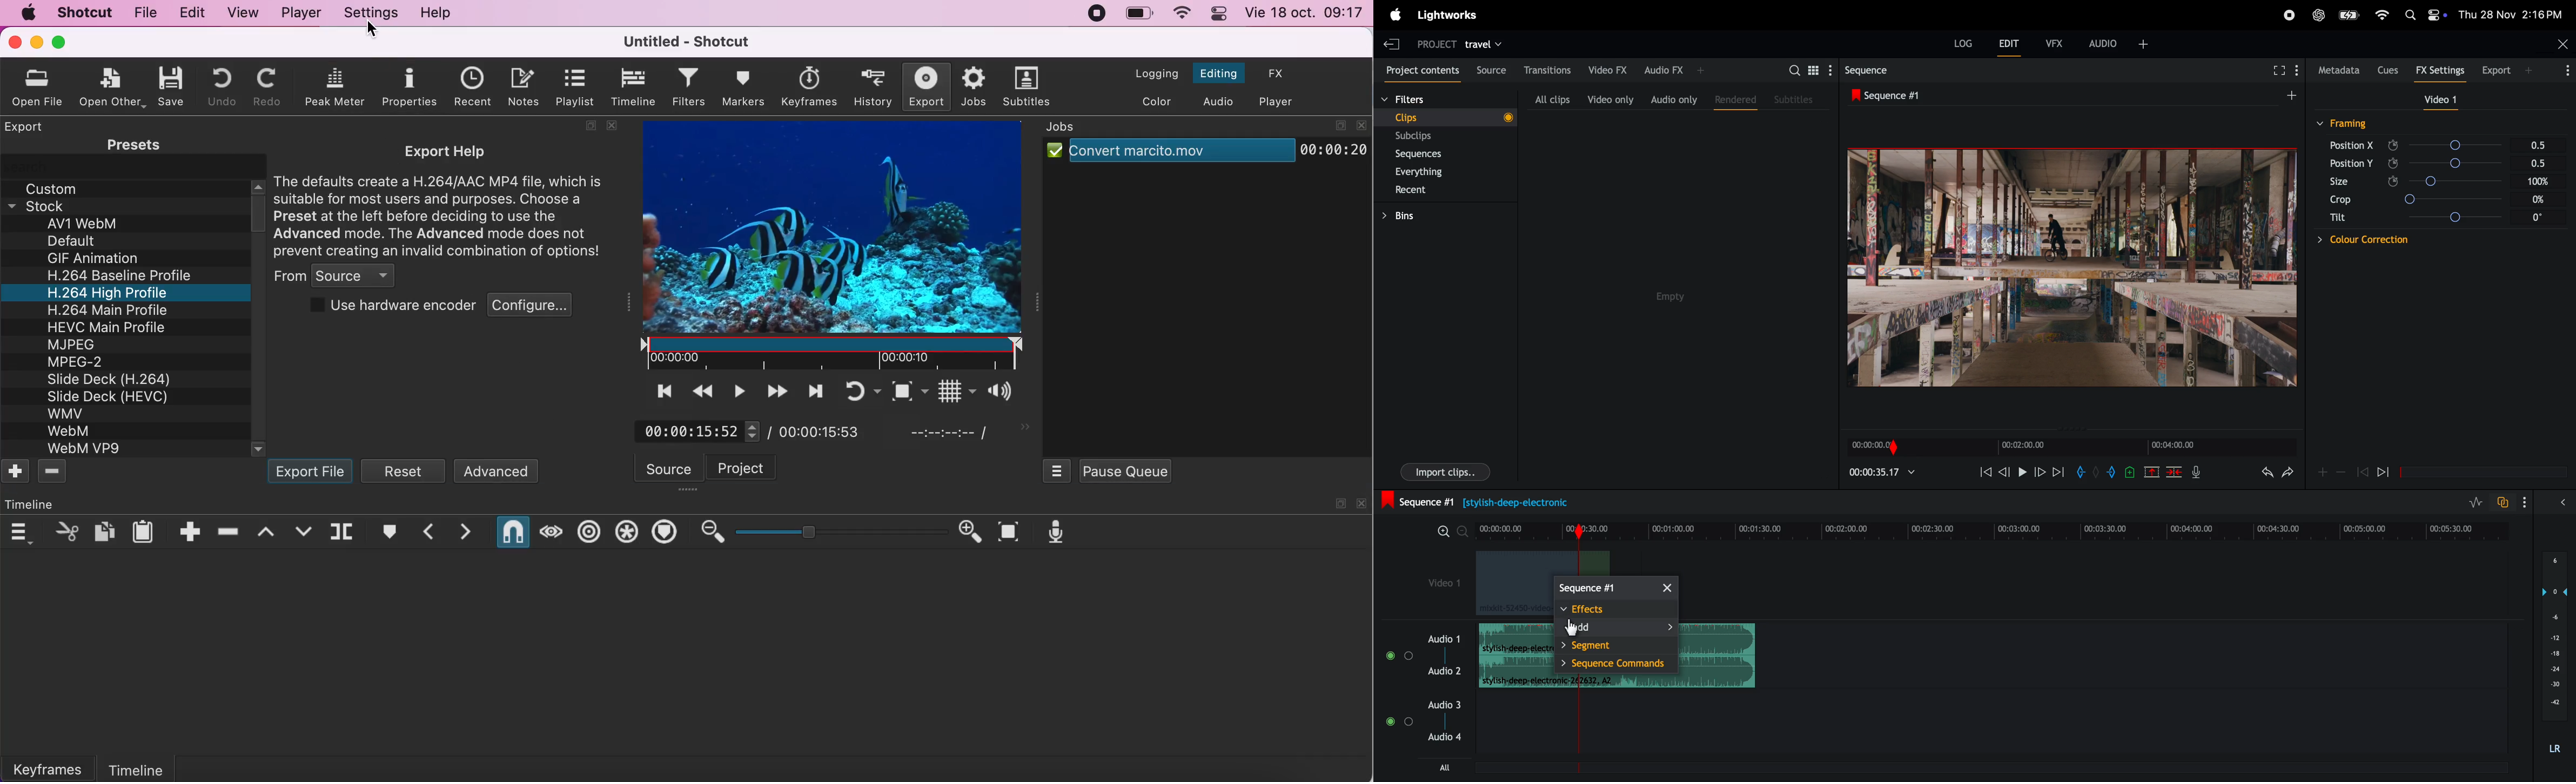 The width and height of the screenshot is (2576, 784). Describe the element at coordinates (1982, 472) in the screenshot. I see `rewind` at that location.